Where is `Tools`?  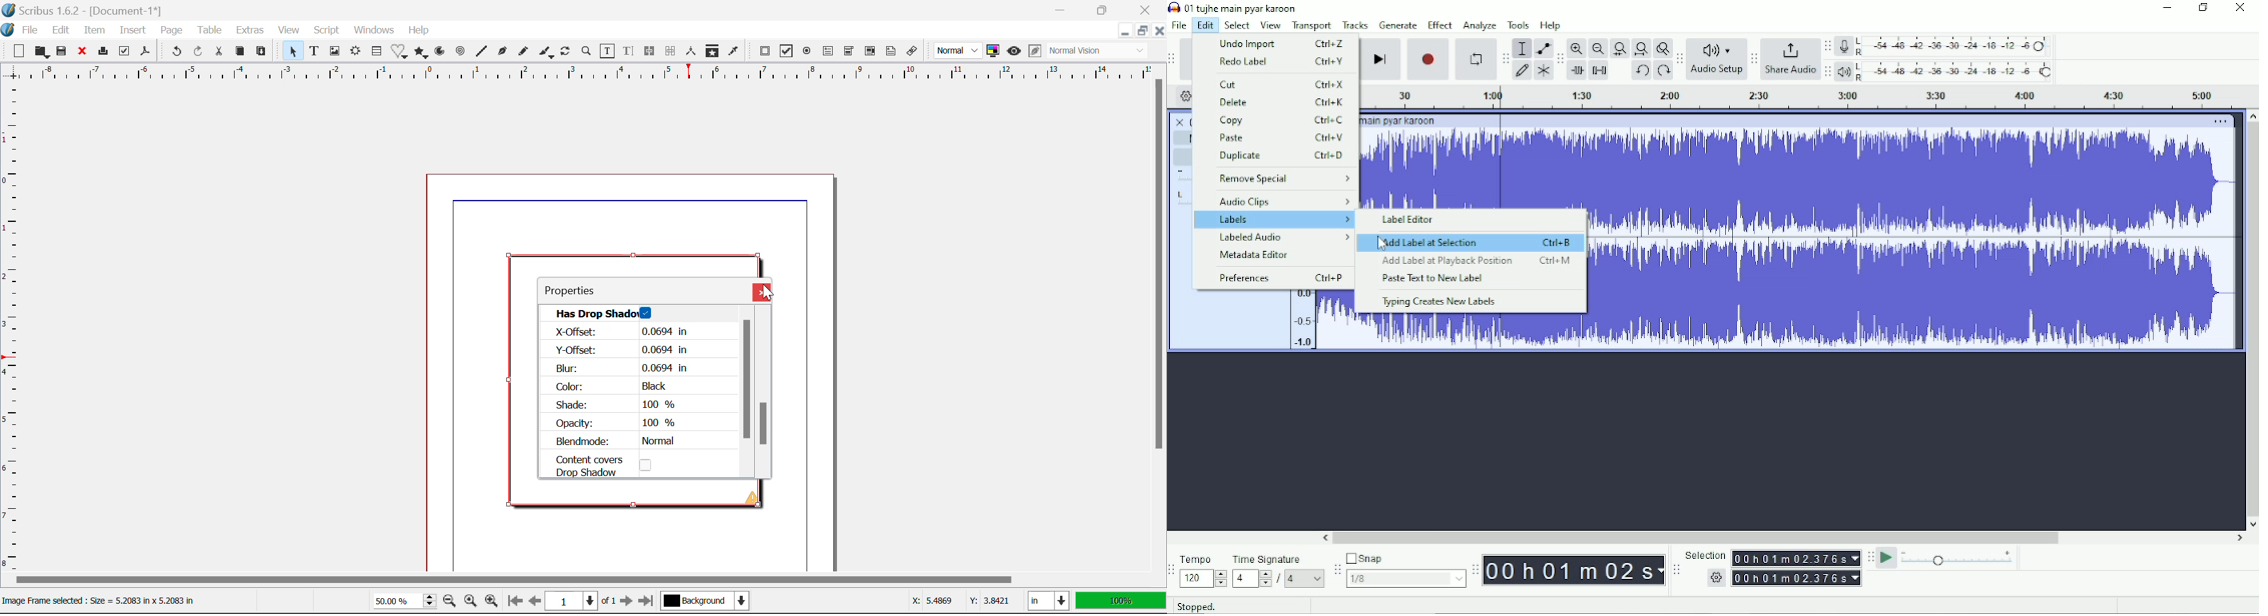
Tools is located at coordinates (1518, 25).